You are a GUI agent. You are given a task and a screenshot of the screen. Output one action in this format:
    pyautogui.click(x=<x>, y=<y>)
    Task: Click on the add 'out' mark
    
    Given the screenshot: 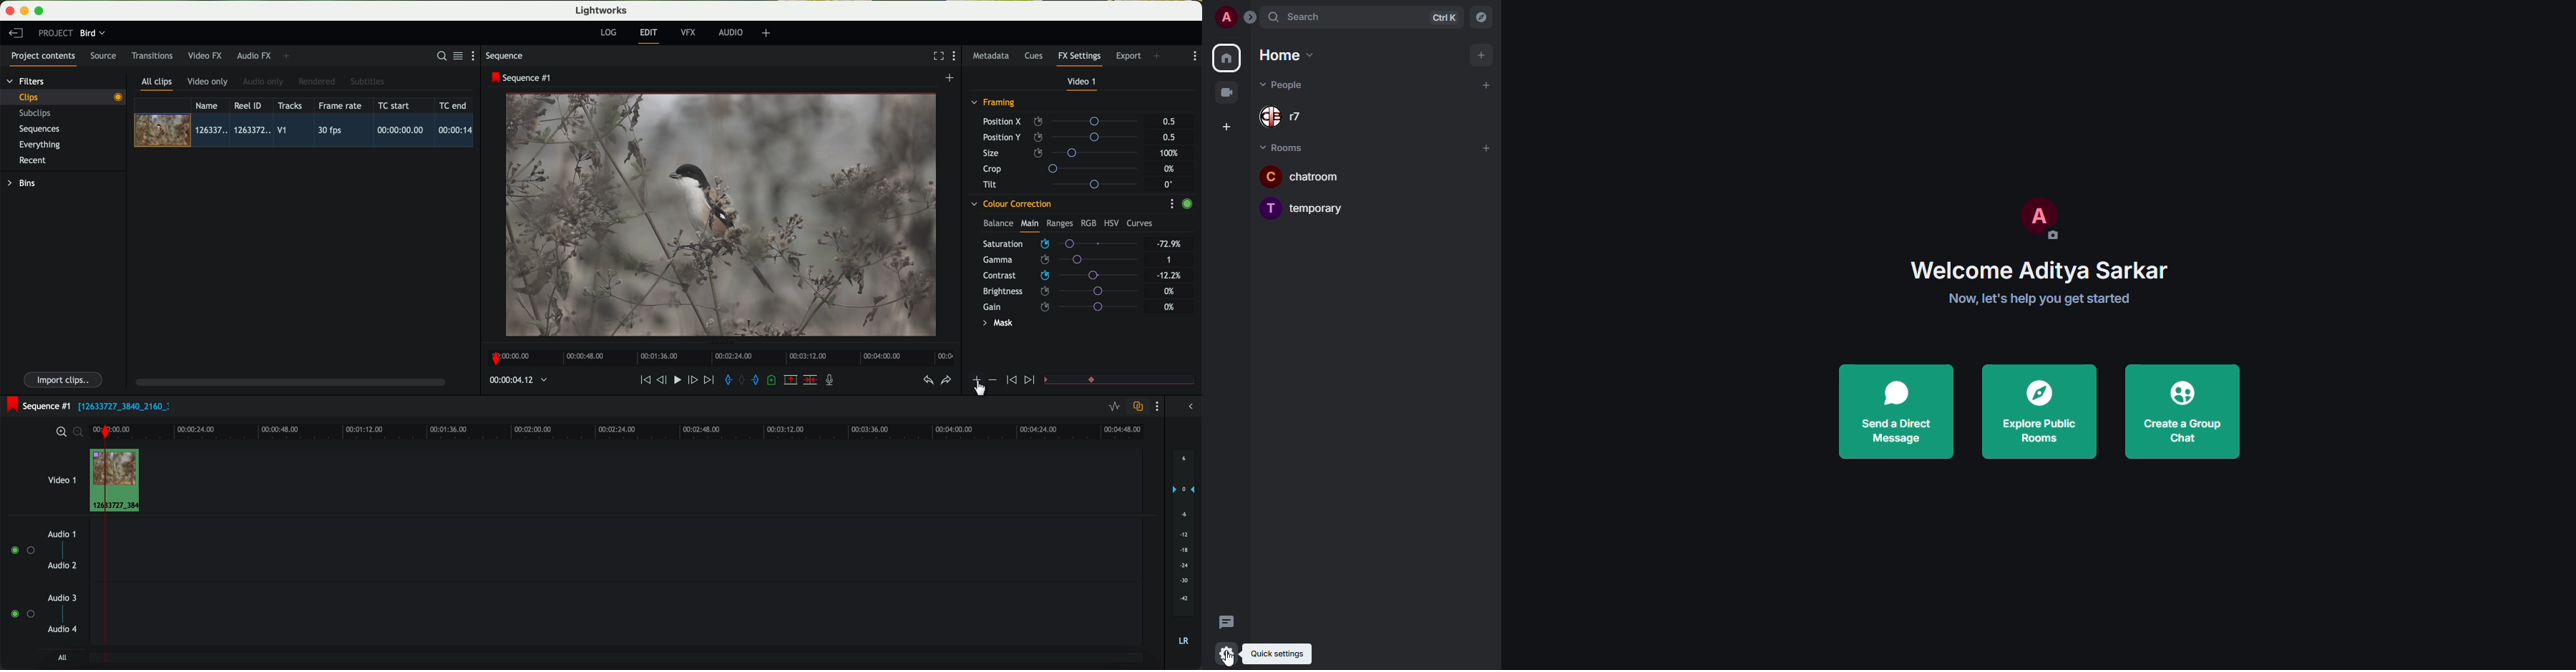 What is the action you would take?
    pyautogui.click(x=760, y=379)
    